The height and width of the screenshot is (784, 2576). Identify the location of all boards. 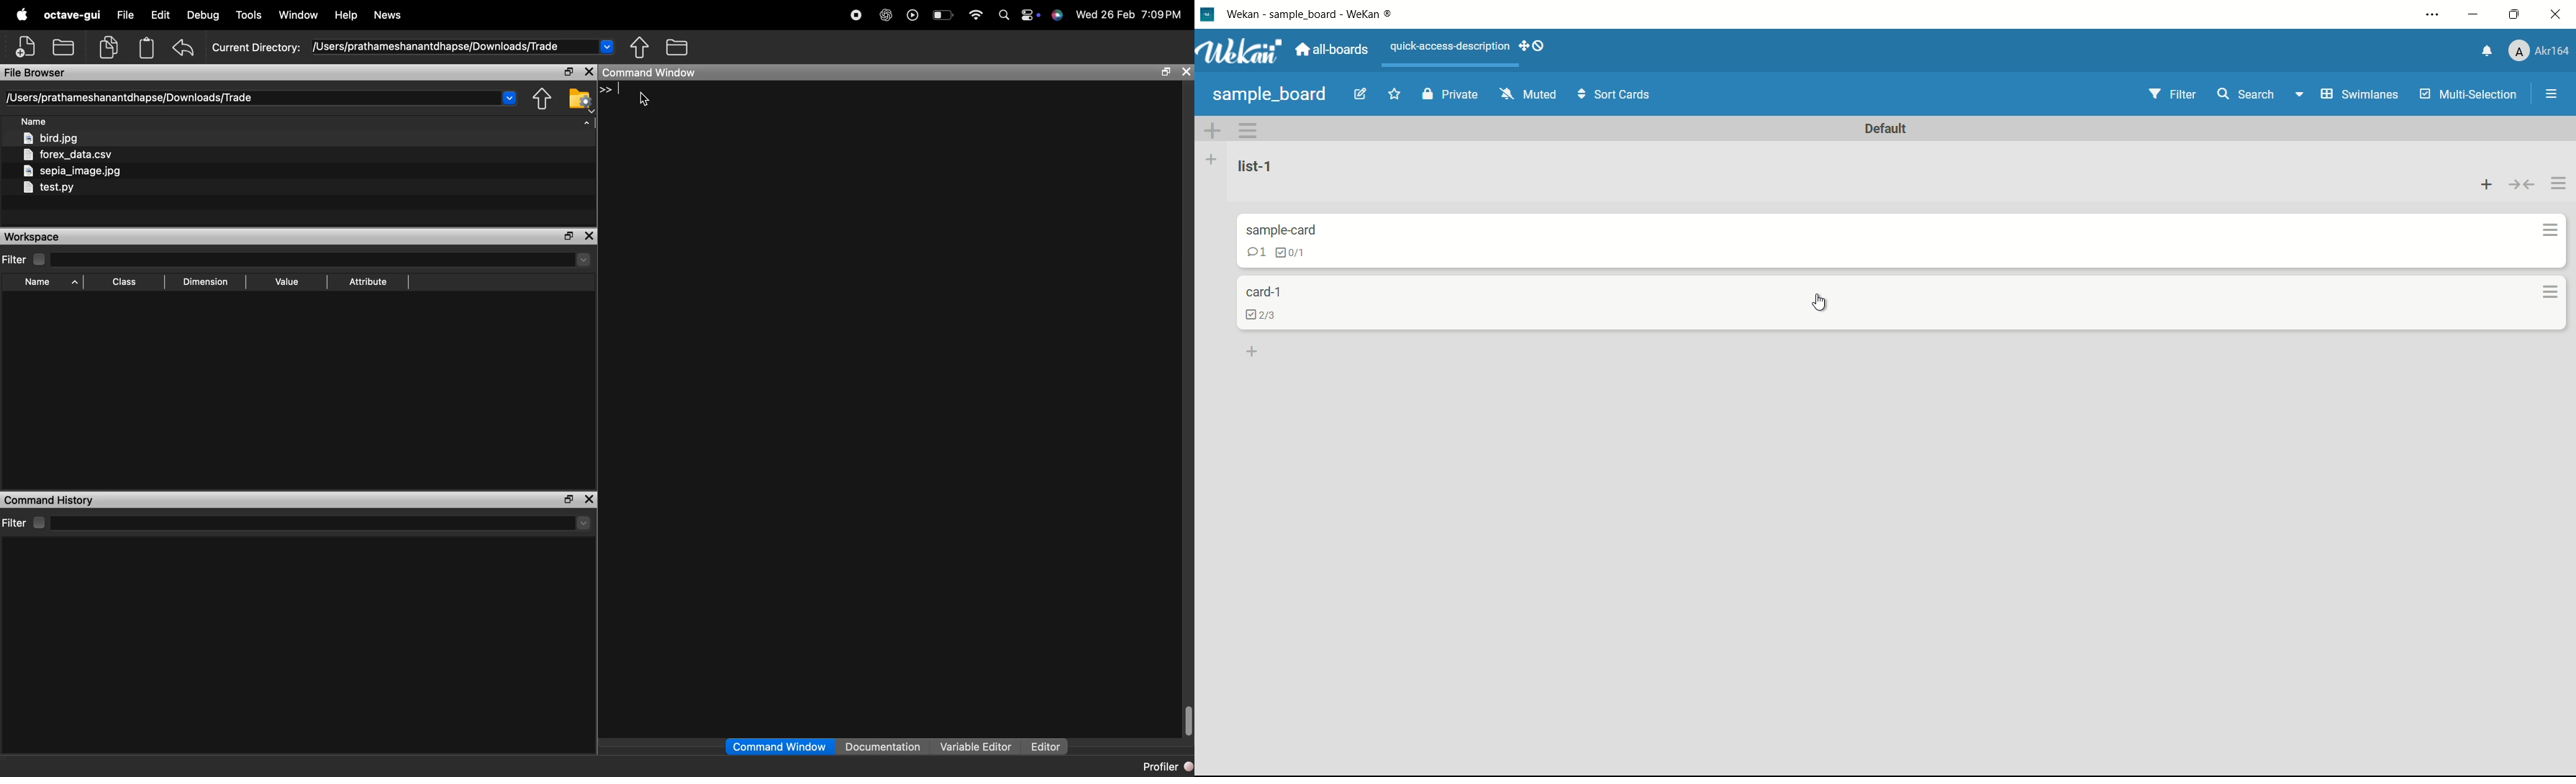
(1332, 51).